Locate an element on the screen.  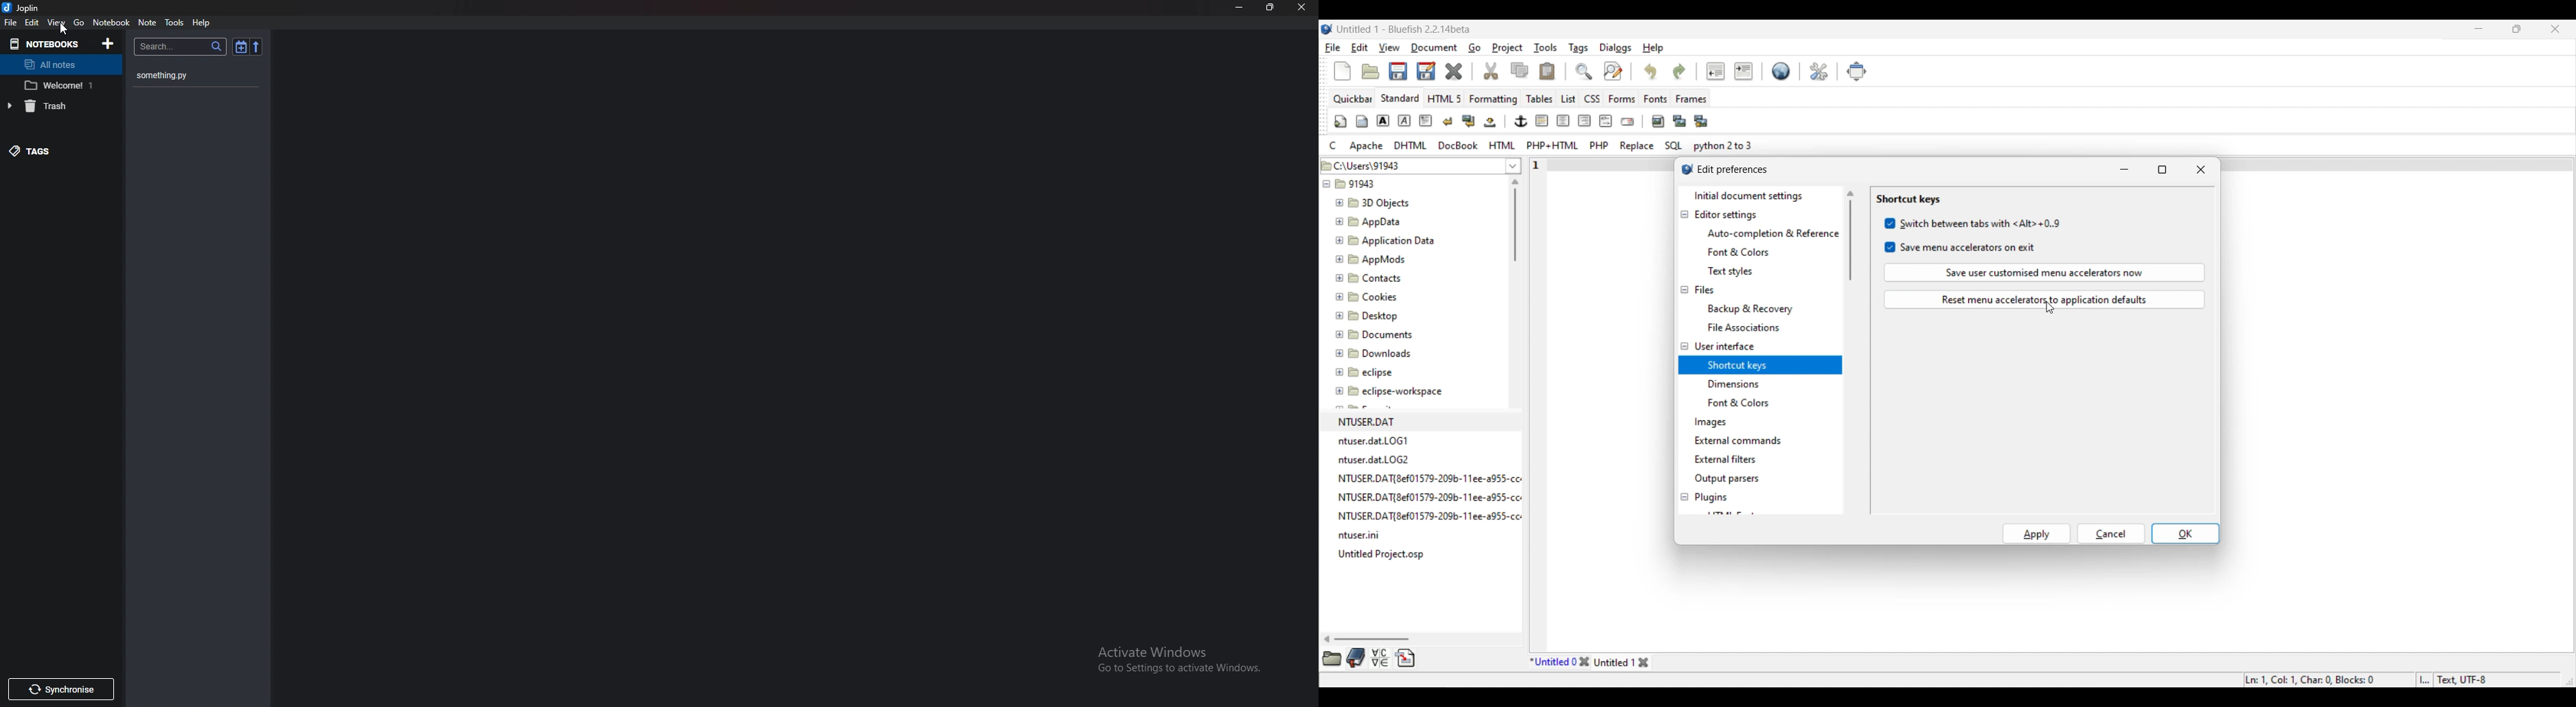
cursor is located at coordinates (66, 31).